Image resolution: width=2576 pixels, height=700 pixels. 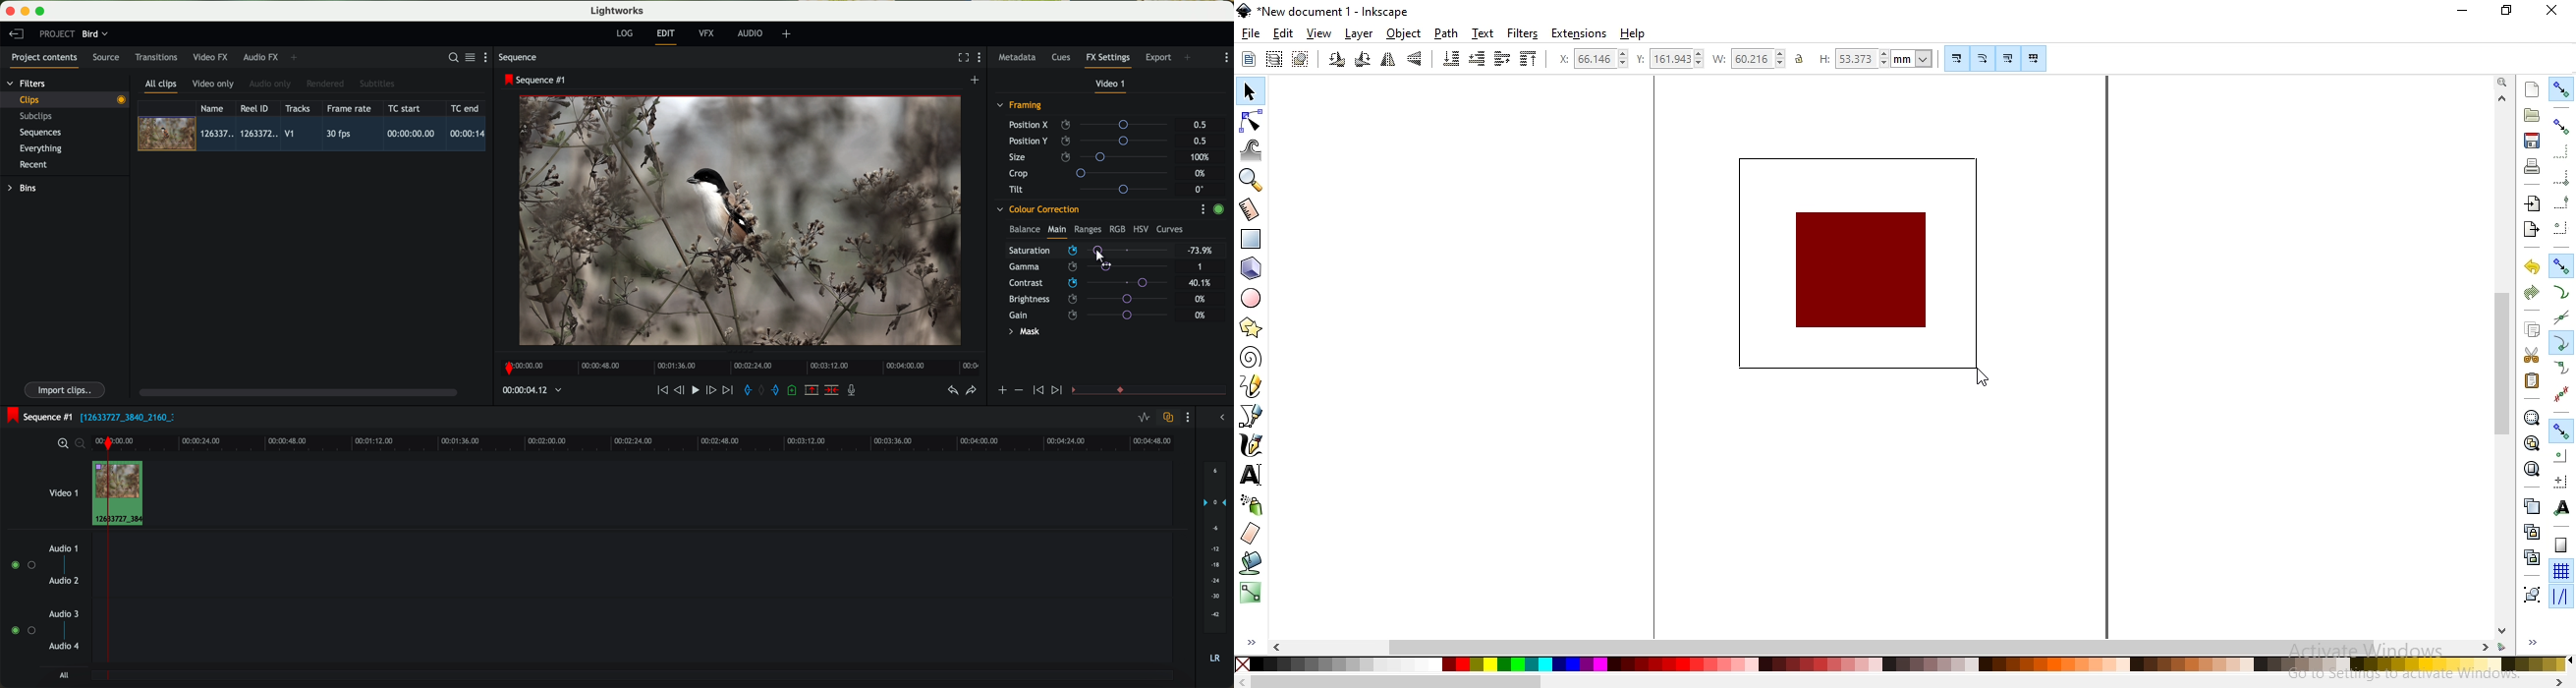 What do you see at coordinates (1880, 647) in the screenshot?
I see `scrollbar` at bounding box center [1880, 647].